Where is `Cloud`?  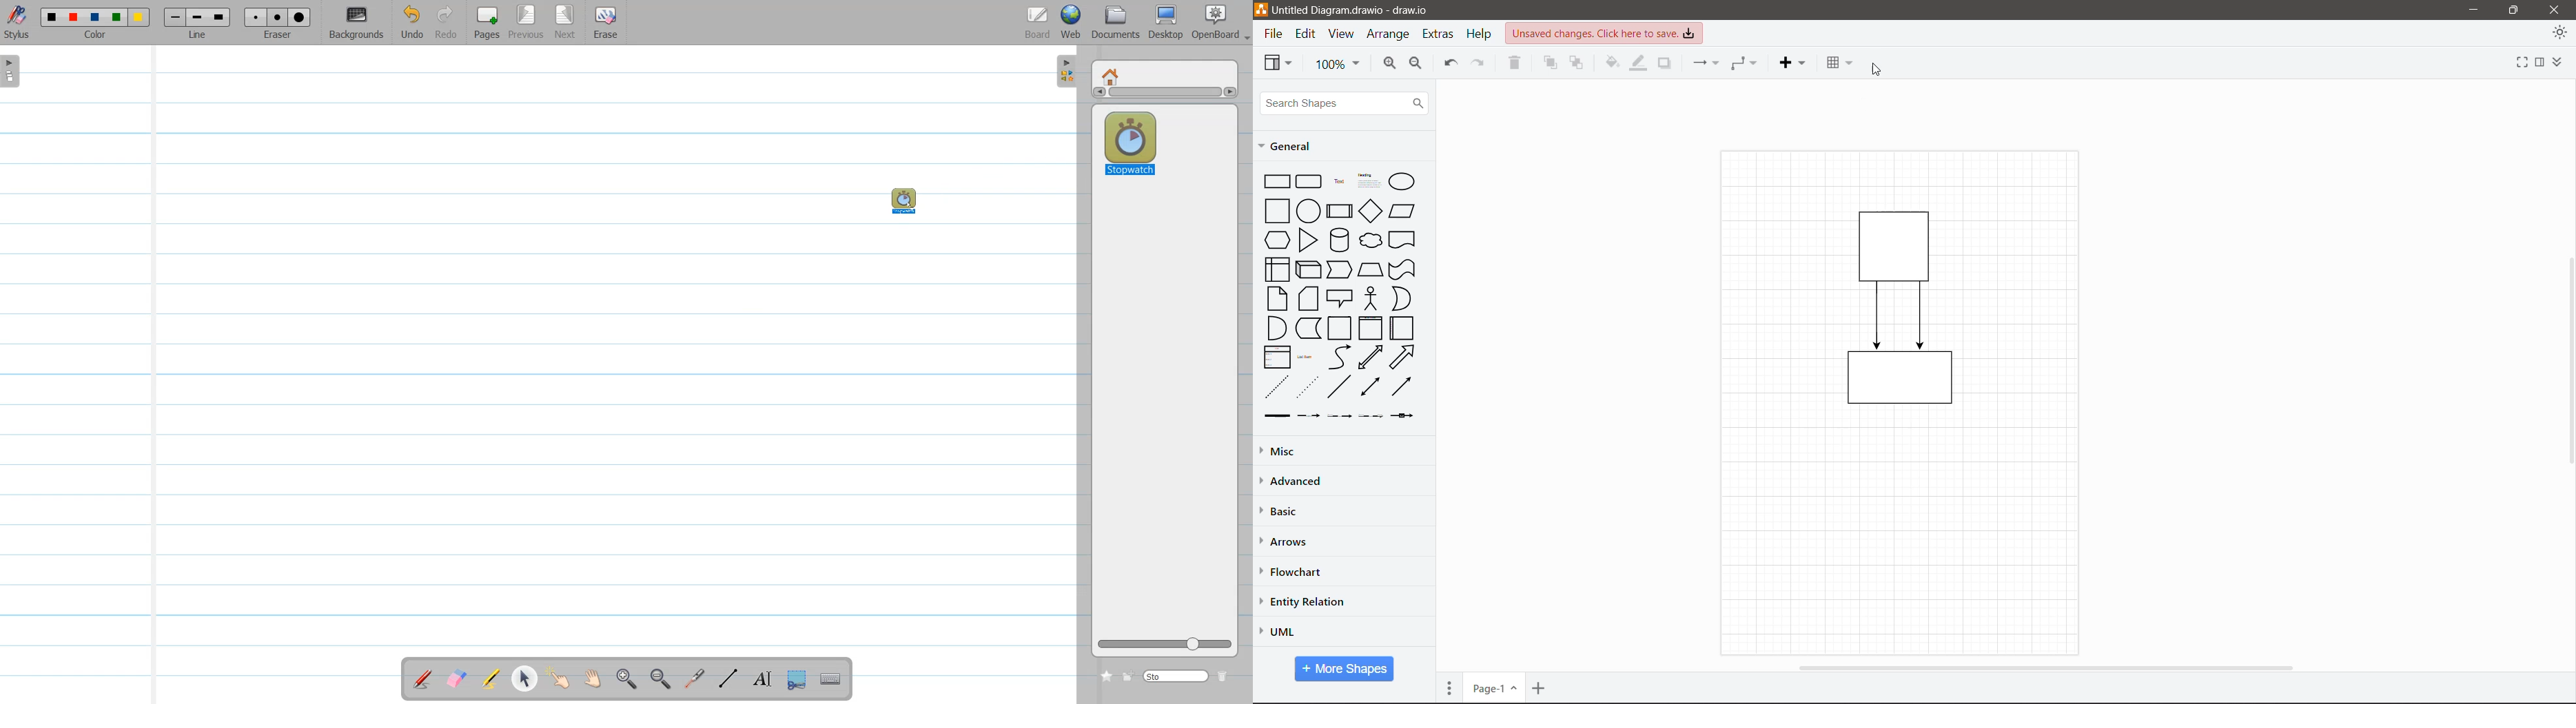 Cloud is located at coordinates (1371, 240).